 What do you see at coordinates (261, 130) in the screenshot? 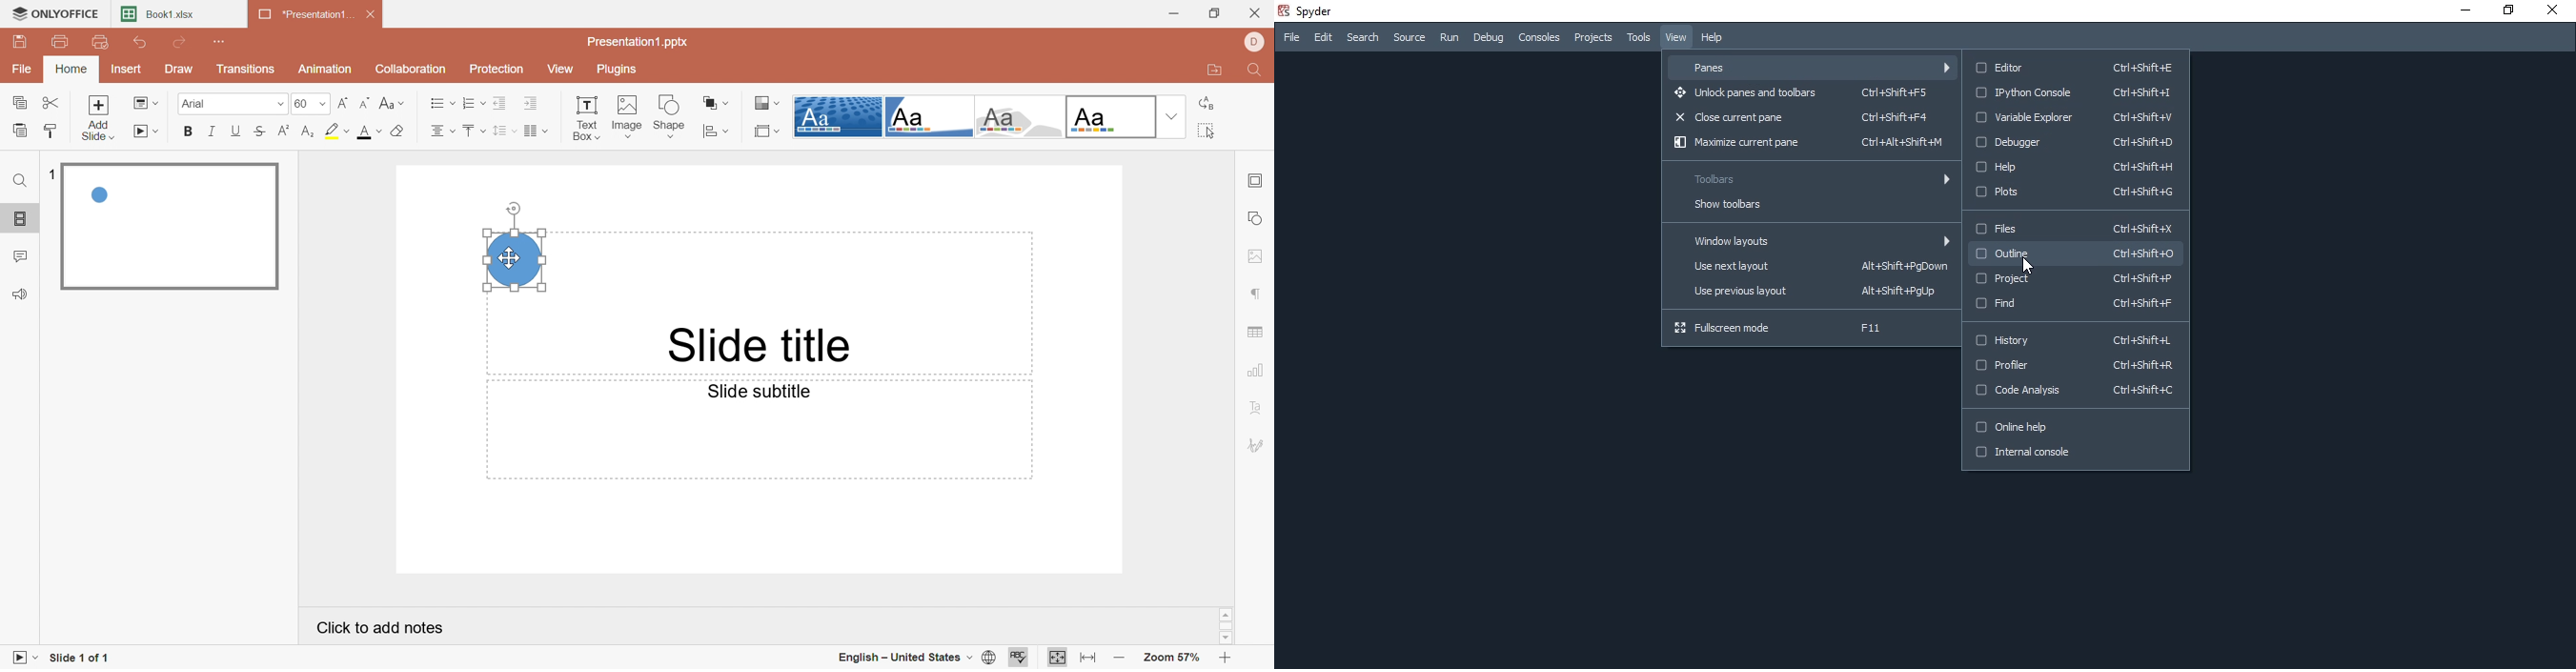
I see `Strikethrough` at bounding box center [261, 130].